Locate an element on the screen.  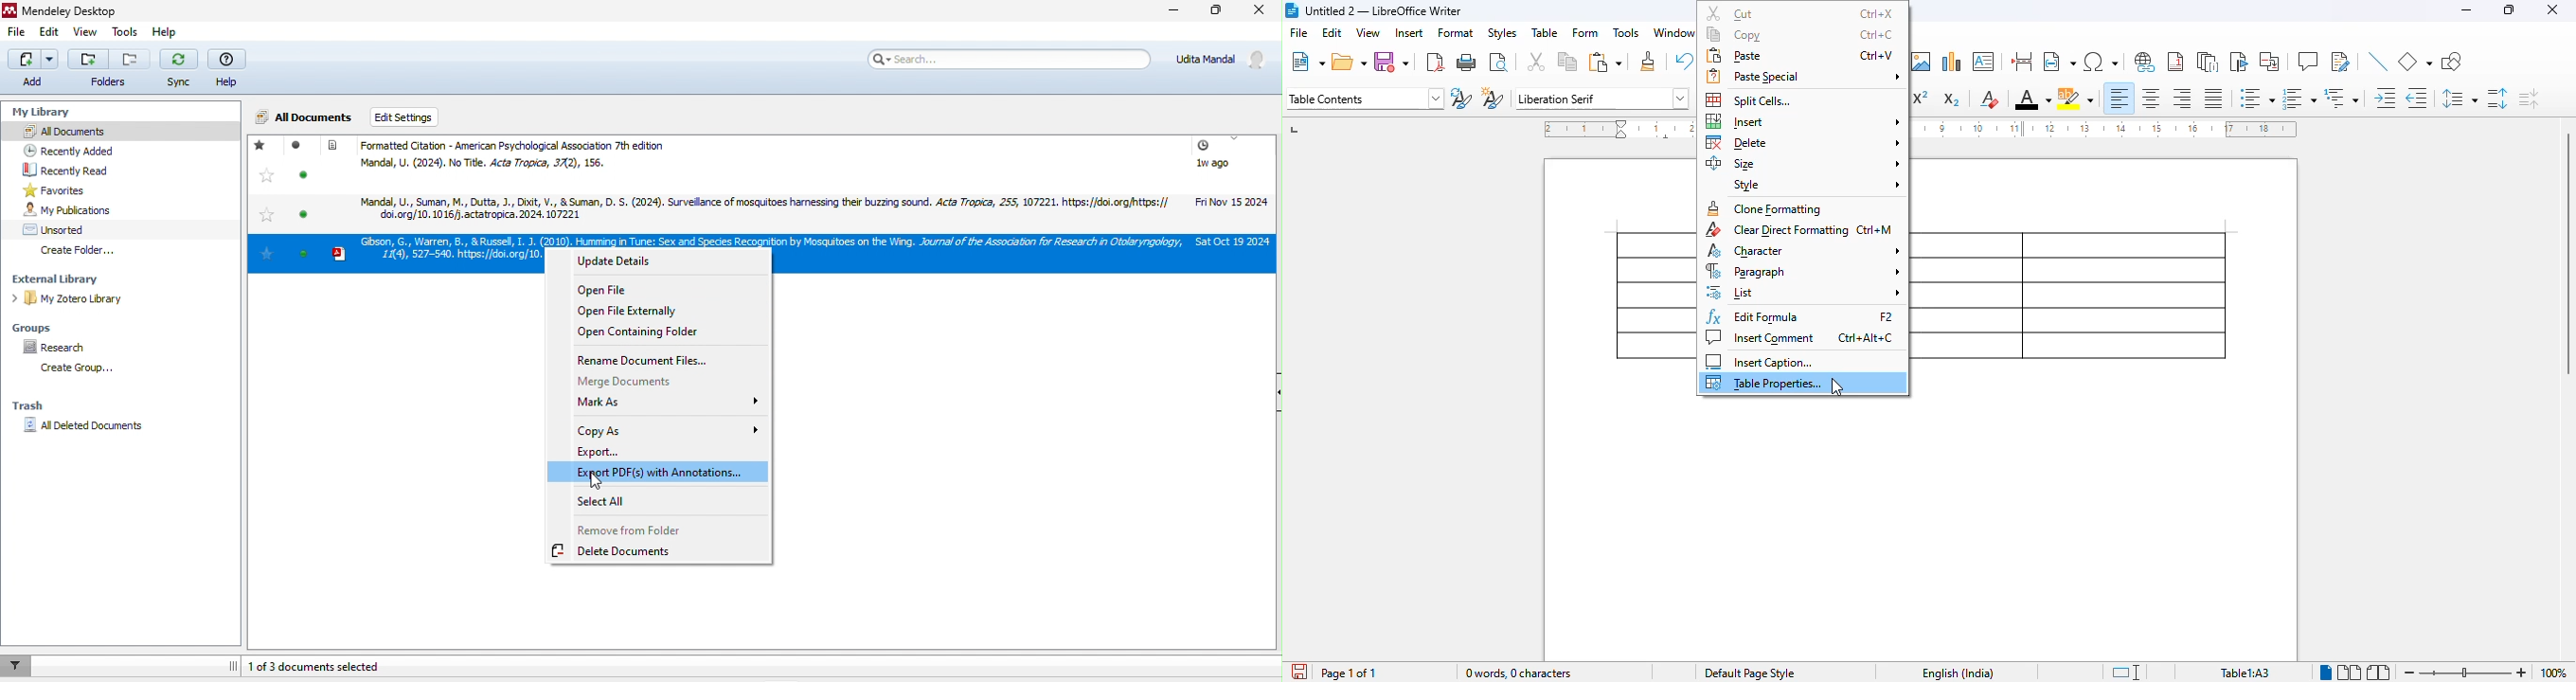
insert caption is located at coordinates (1761, 362).